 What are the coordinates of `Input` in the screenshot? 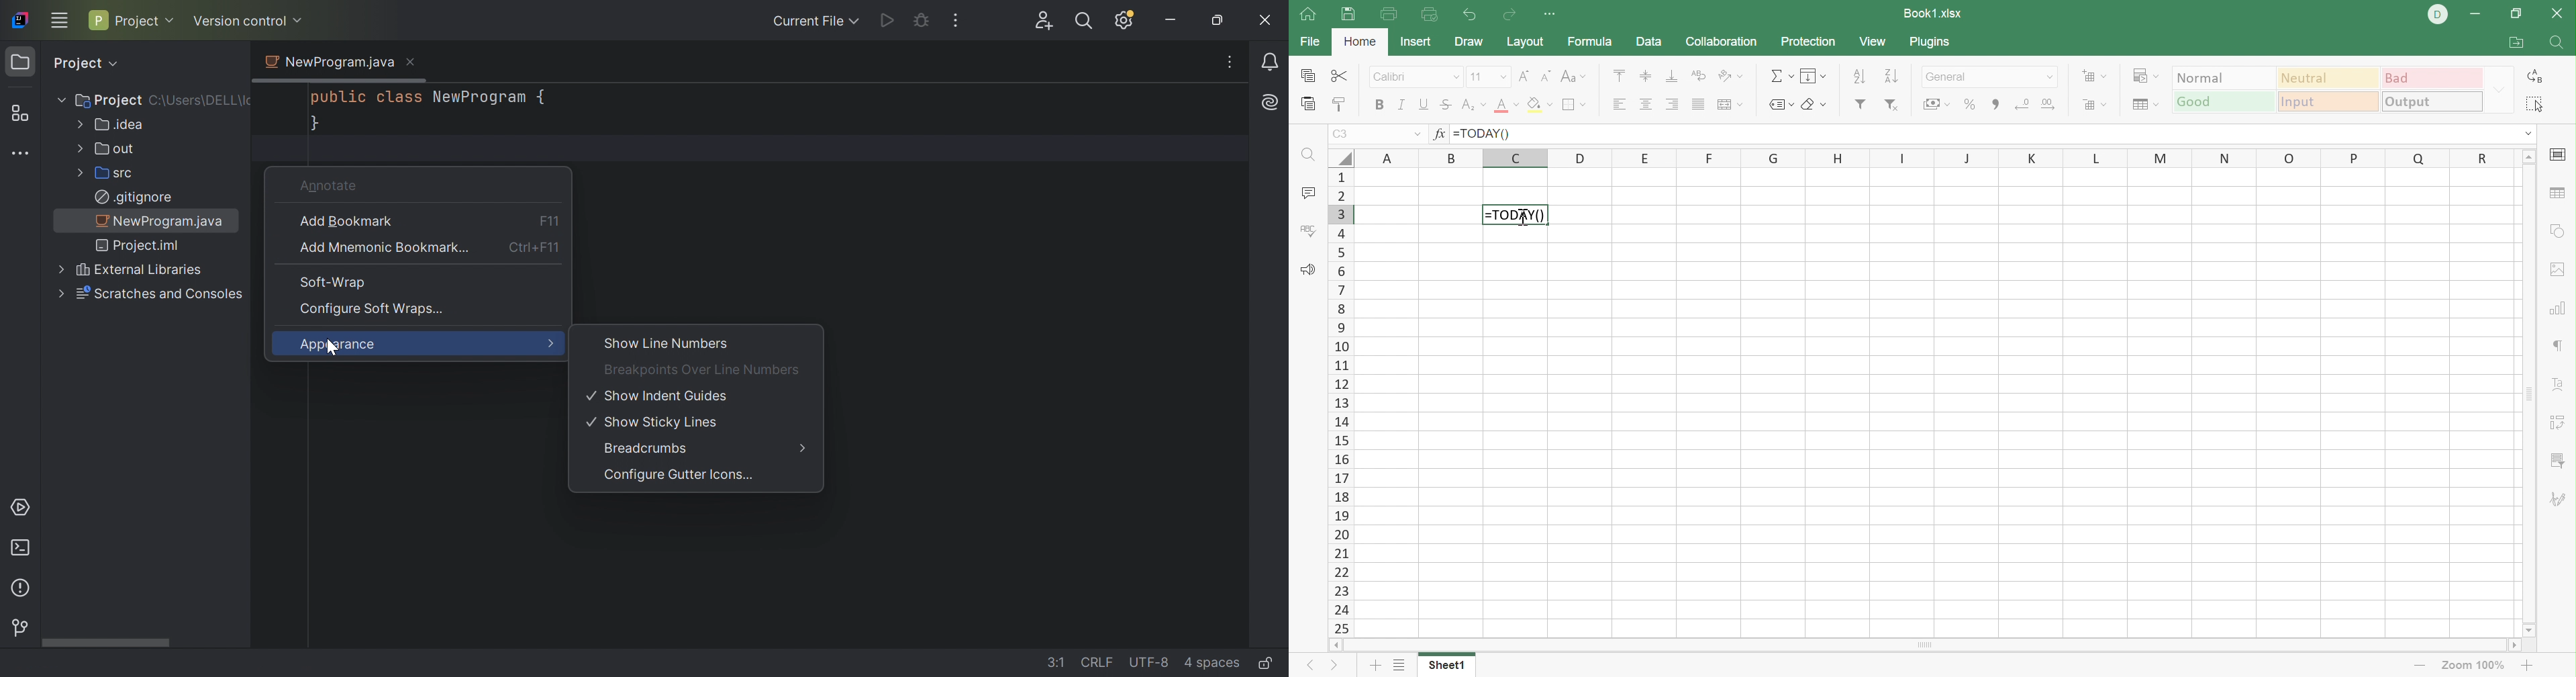 It's located at (2327, 102).